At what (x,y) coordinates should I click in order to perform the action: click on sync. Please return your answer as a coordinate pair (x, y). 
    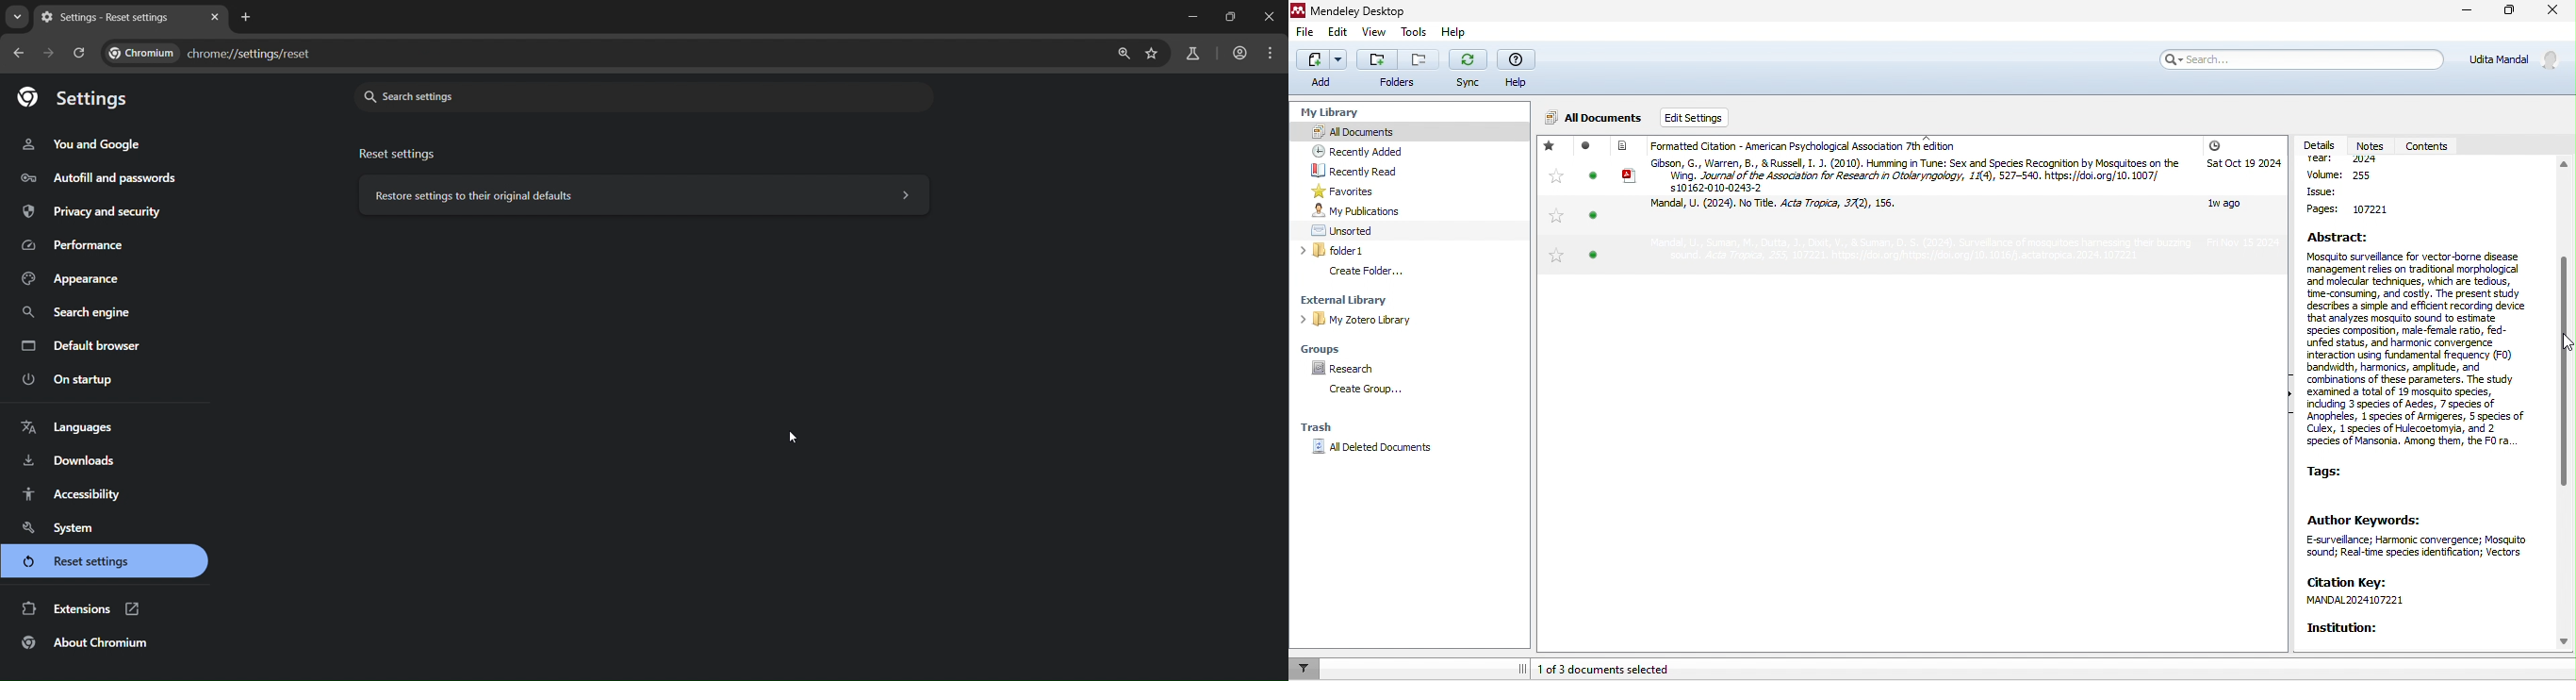
    Looking at the image, I should click on (1468, 71).